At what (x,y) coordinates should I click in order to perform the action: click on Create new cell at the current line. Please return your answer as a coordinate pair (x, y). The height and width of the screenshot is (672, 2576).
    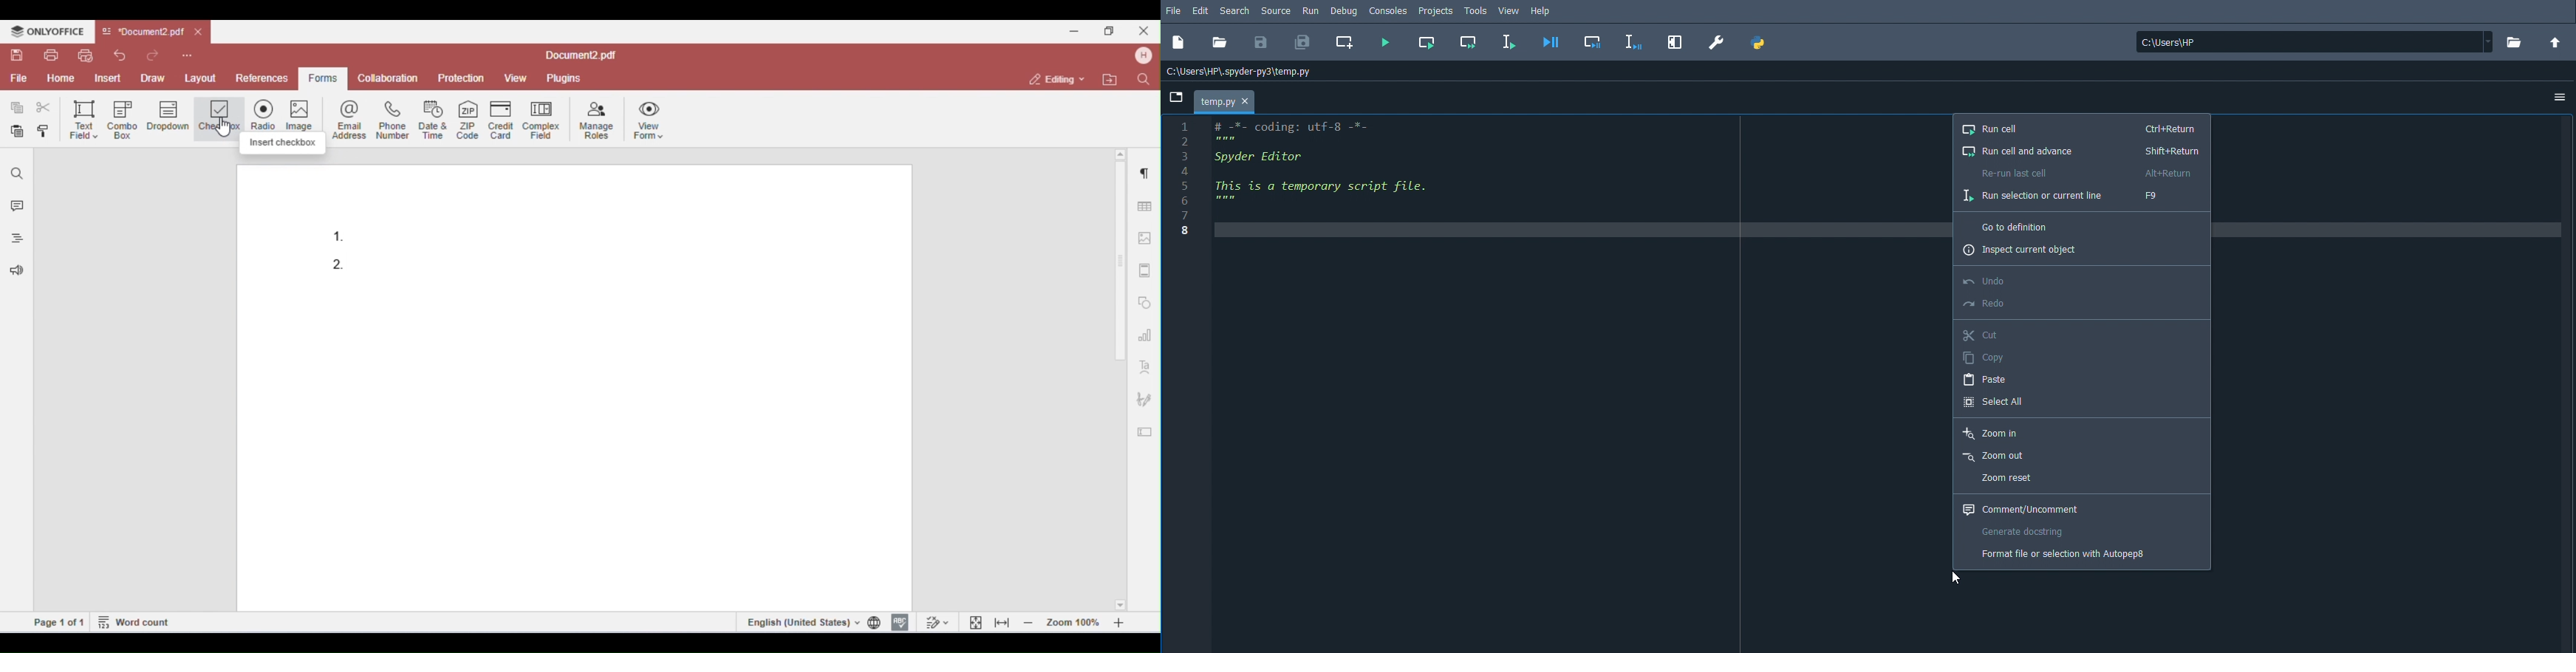
    Looking at the image, I should click on (1345, 43).